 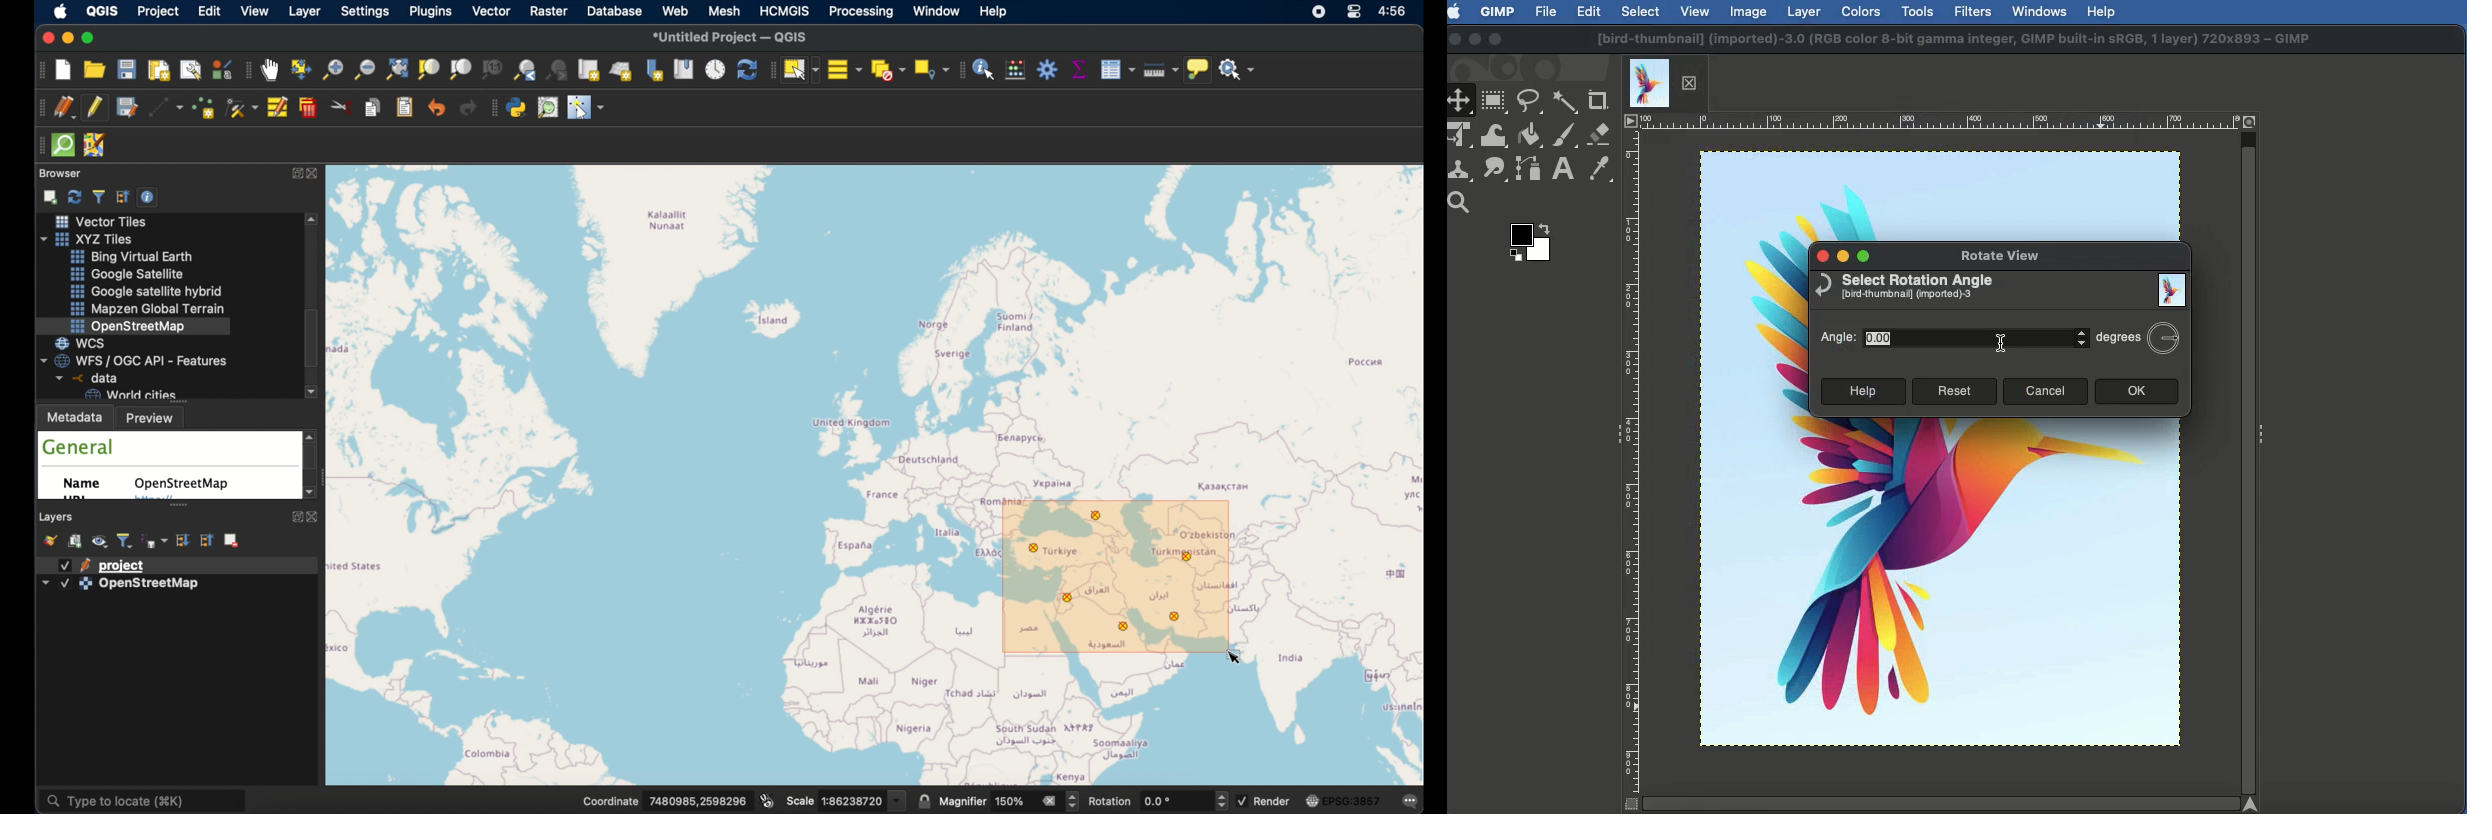 I want to click on coordinate, so click(x=693, y=800).